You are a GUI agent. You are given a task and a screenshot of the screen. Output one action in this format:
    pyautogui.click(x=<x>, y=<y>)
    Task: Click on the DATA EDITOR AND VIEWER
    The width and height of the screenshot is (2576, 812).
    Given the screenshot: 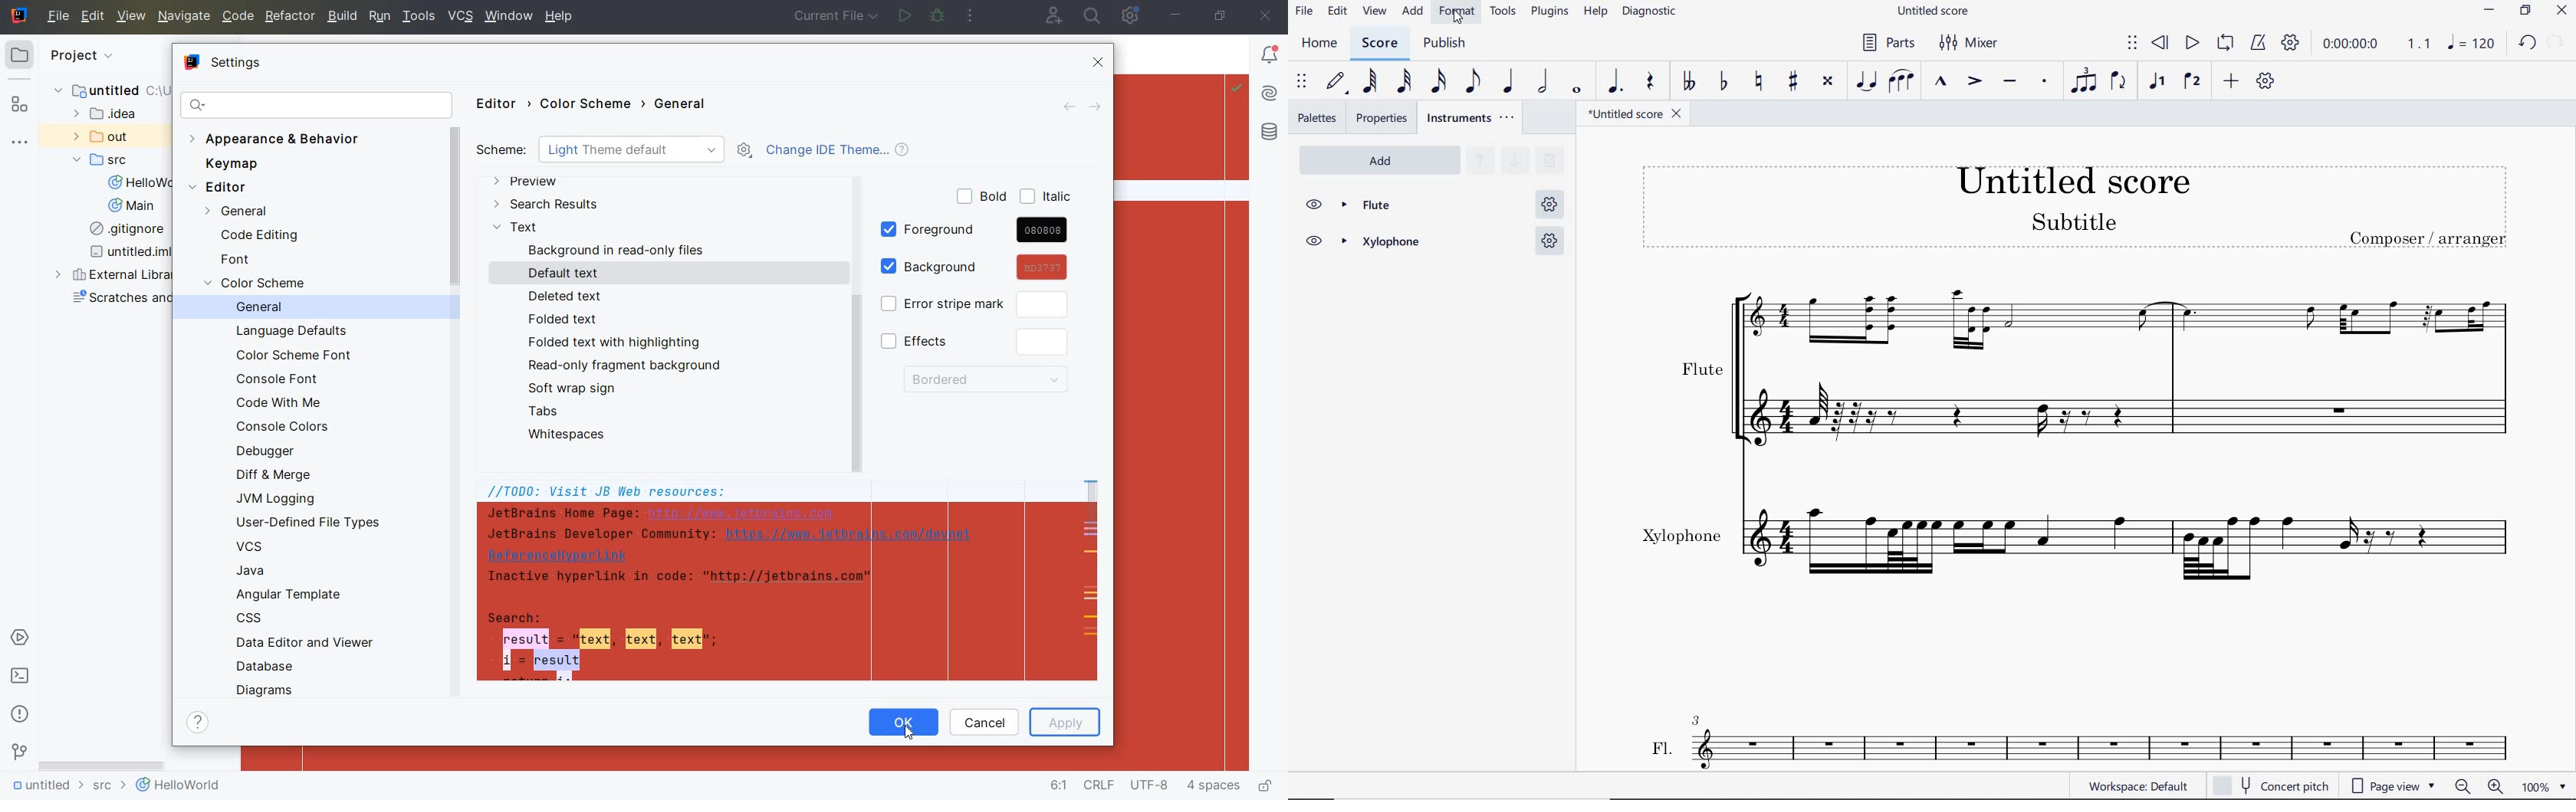 What is the action you would take?
    pyautogui.click(x=302, y=644)
    